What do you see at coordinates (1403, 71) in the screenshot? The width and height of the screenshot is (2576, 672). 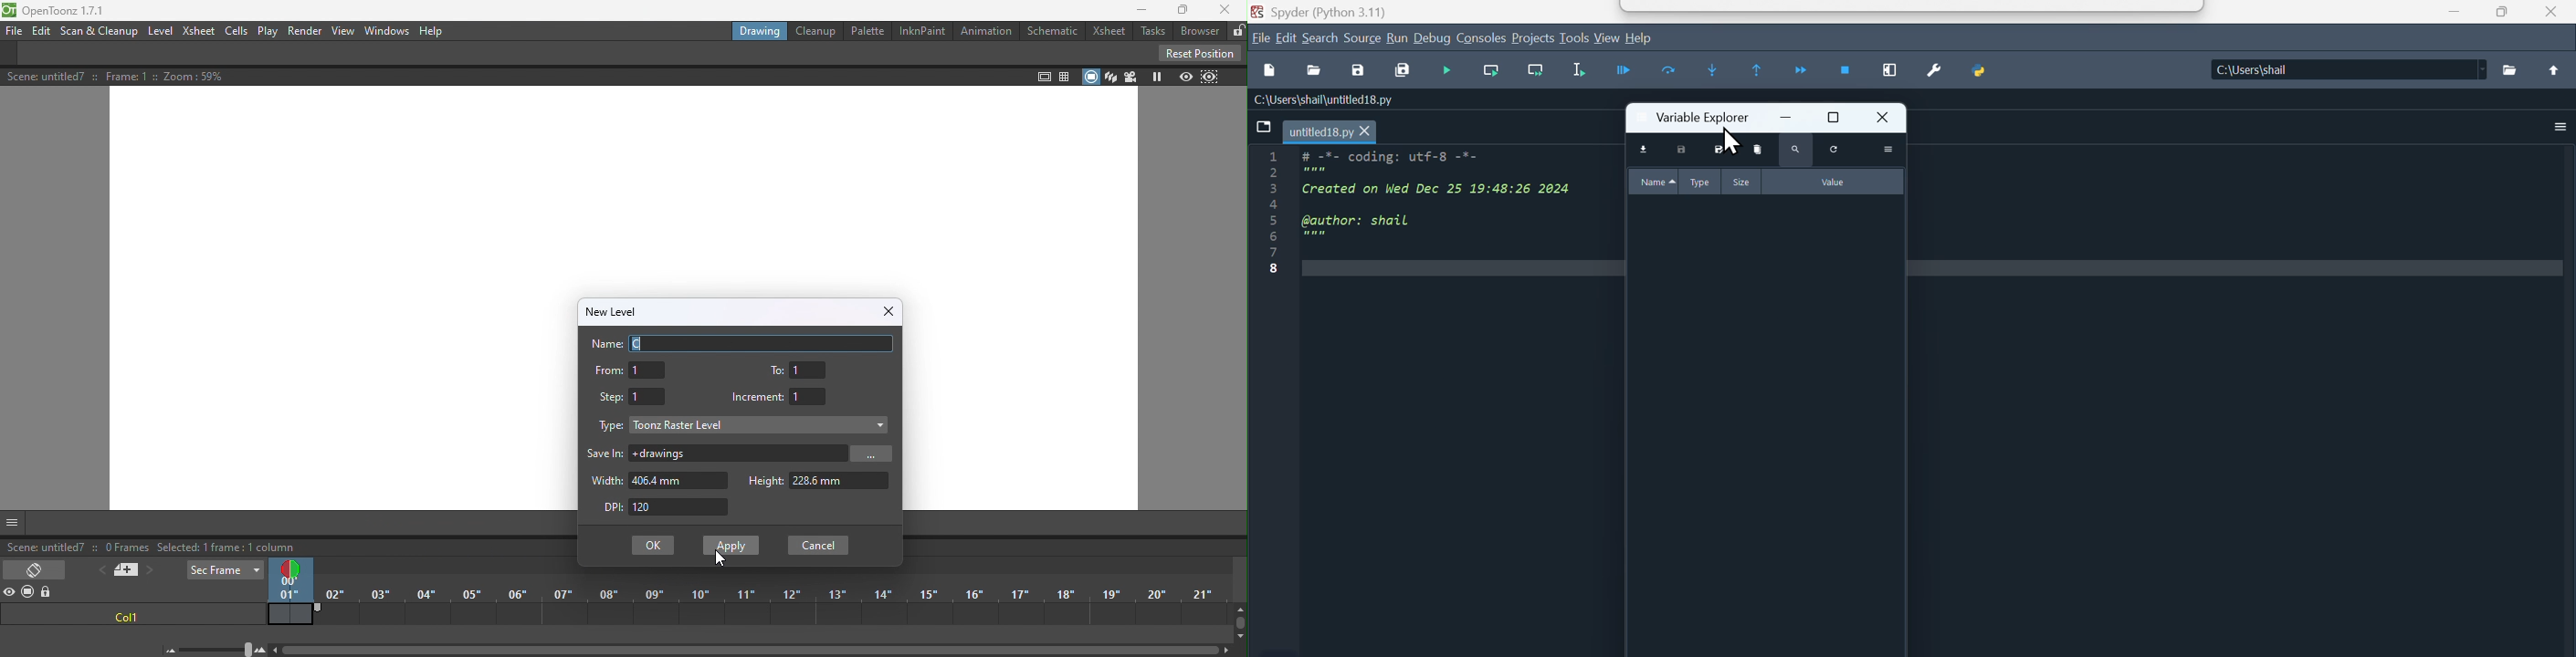 I see `Save all` at bounding box center [1403, 71].